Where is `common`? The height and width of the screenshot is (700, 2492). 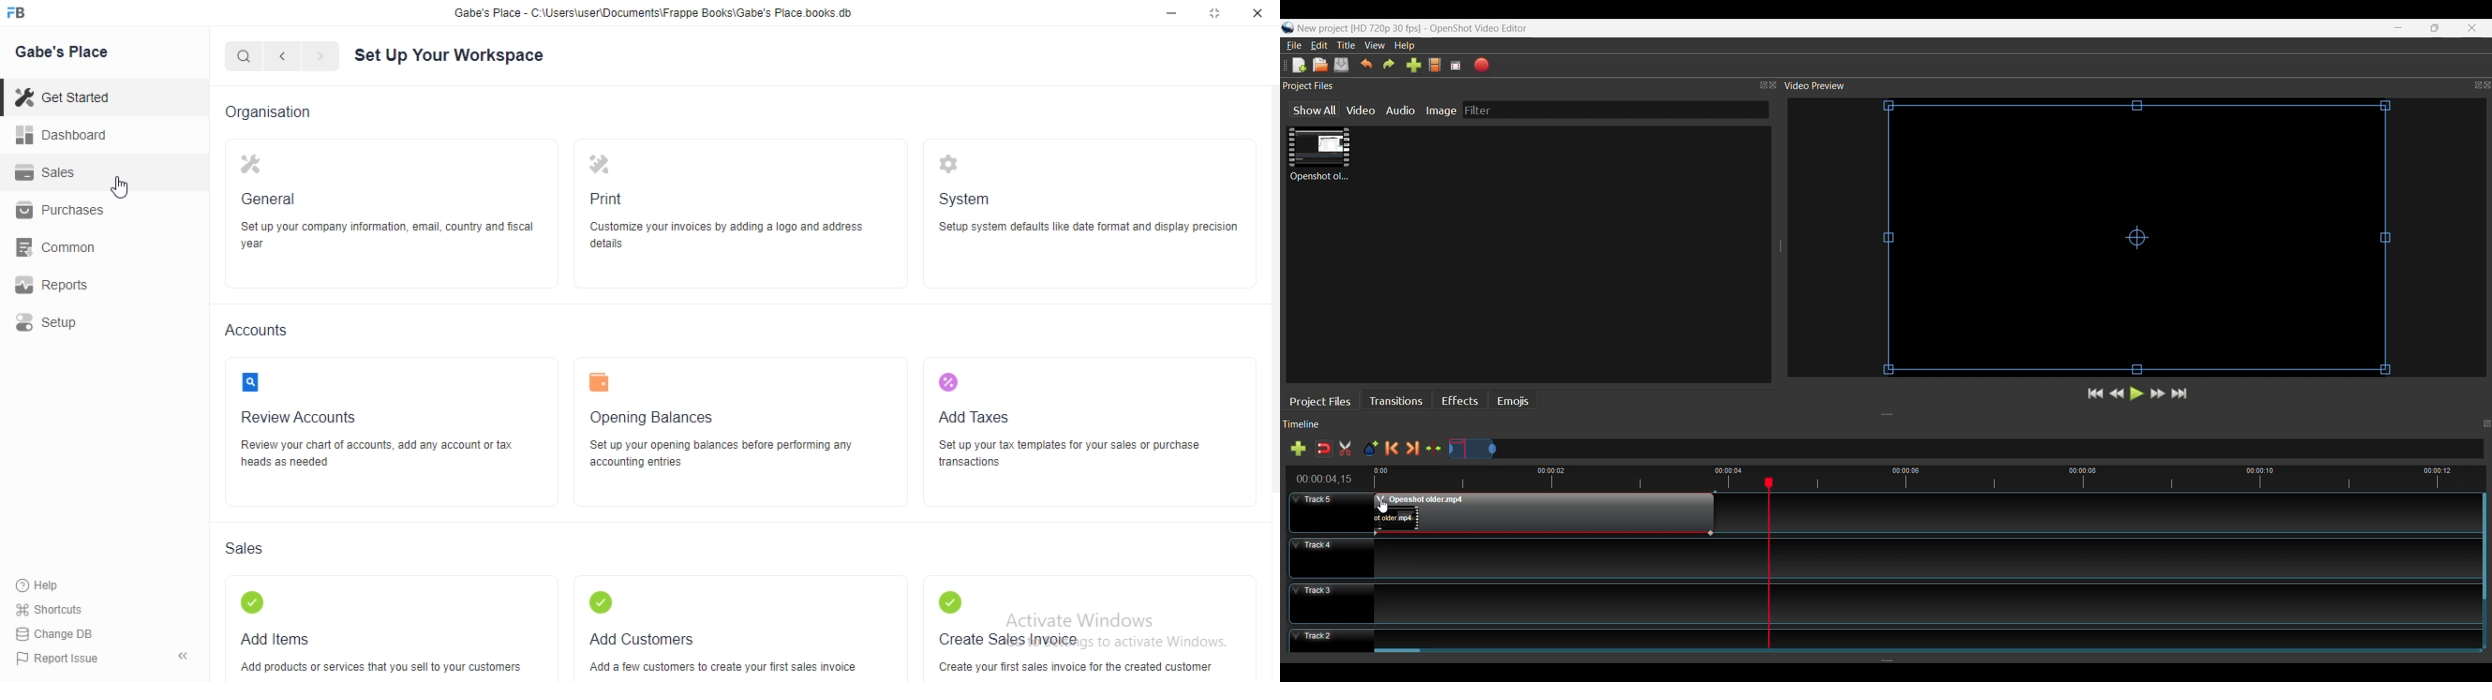
common is located at coordinates (61, 244).